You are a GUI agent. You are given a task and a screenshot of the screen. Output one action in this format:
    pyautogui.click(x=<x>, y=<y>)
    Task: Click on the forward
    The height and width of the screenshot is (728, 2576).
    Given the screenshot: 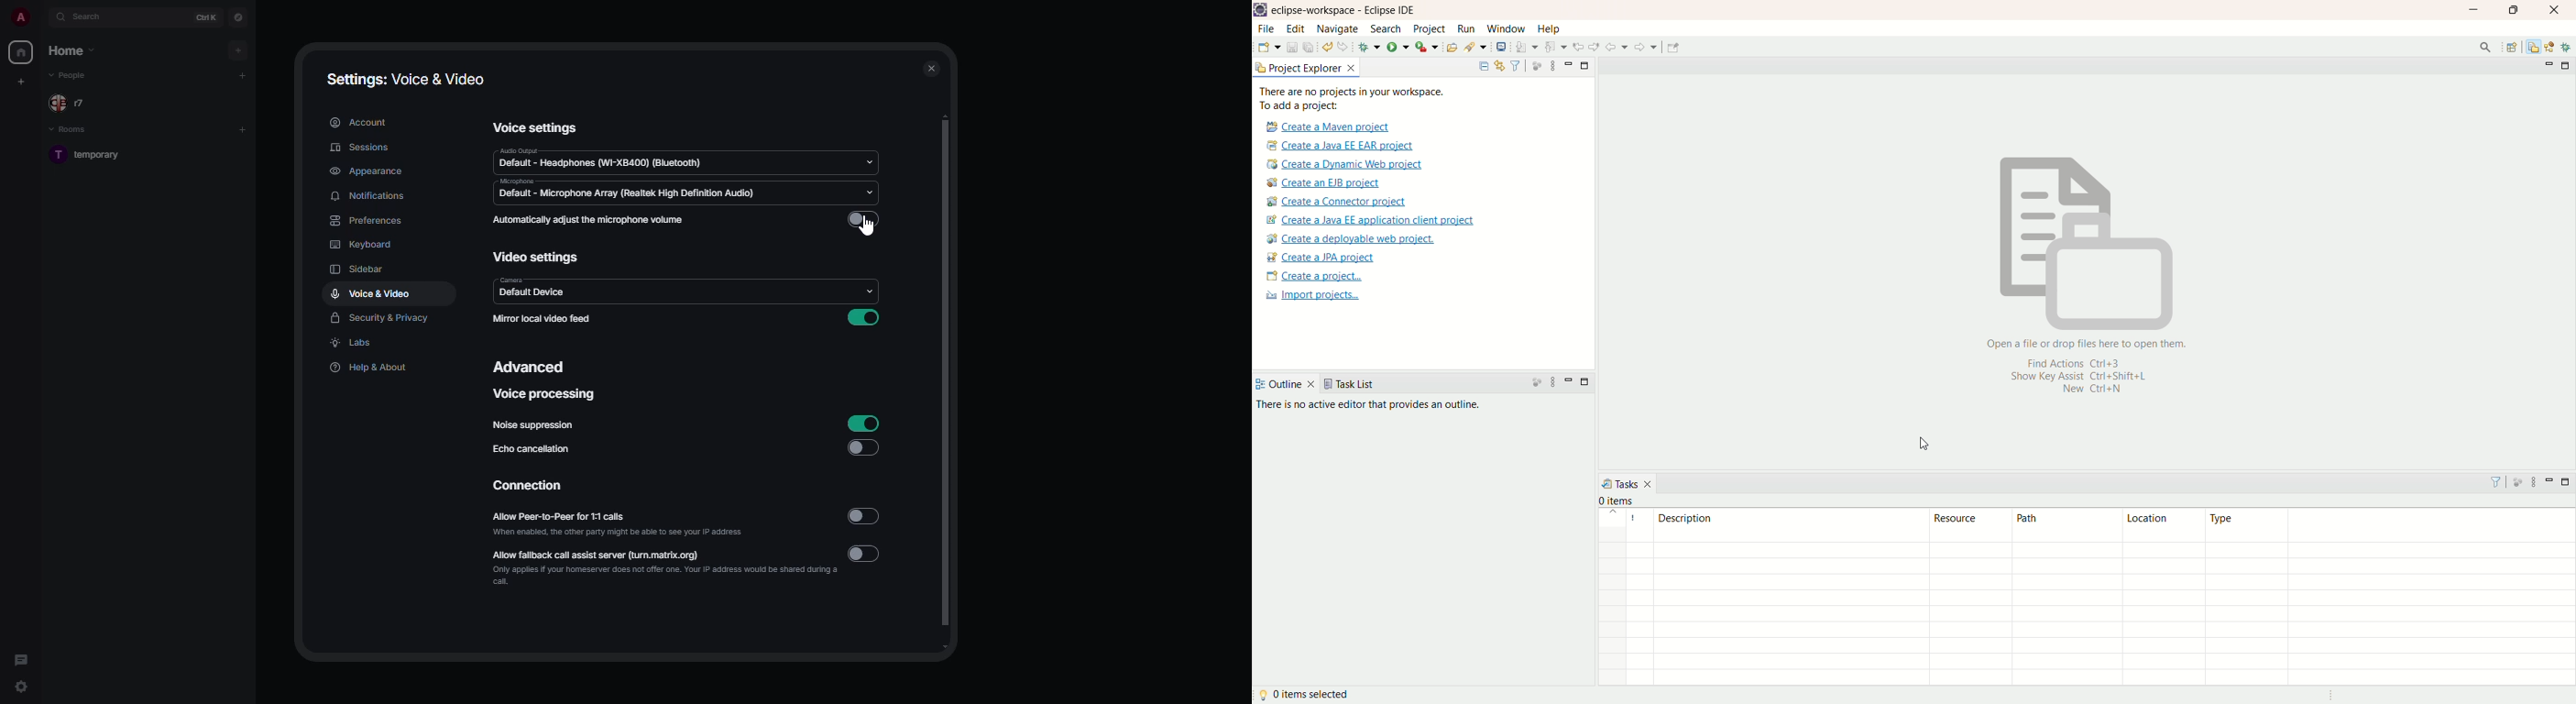 What is the action you would take?
    pyautogui.click(x=1647, y=46)
    